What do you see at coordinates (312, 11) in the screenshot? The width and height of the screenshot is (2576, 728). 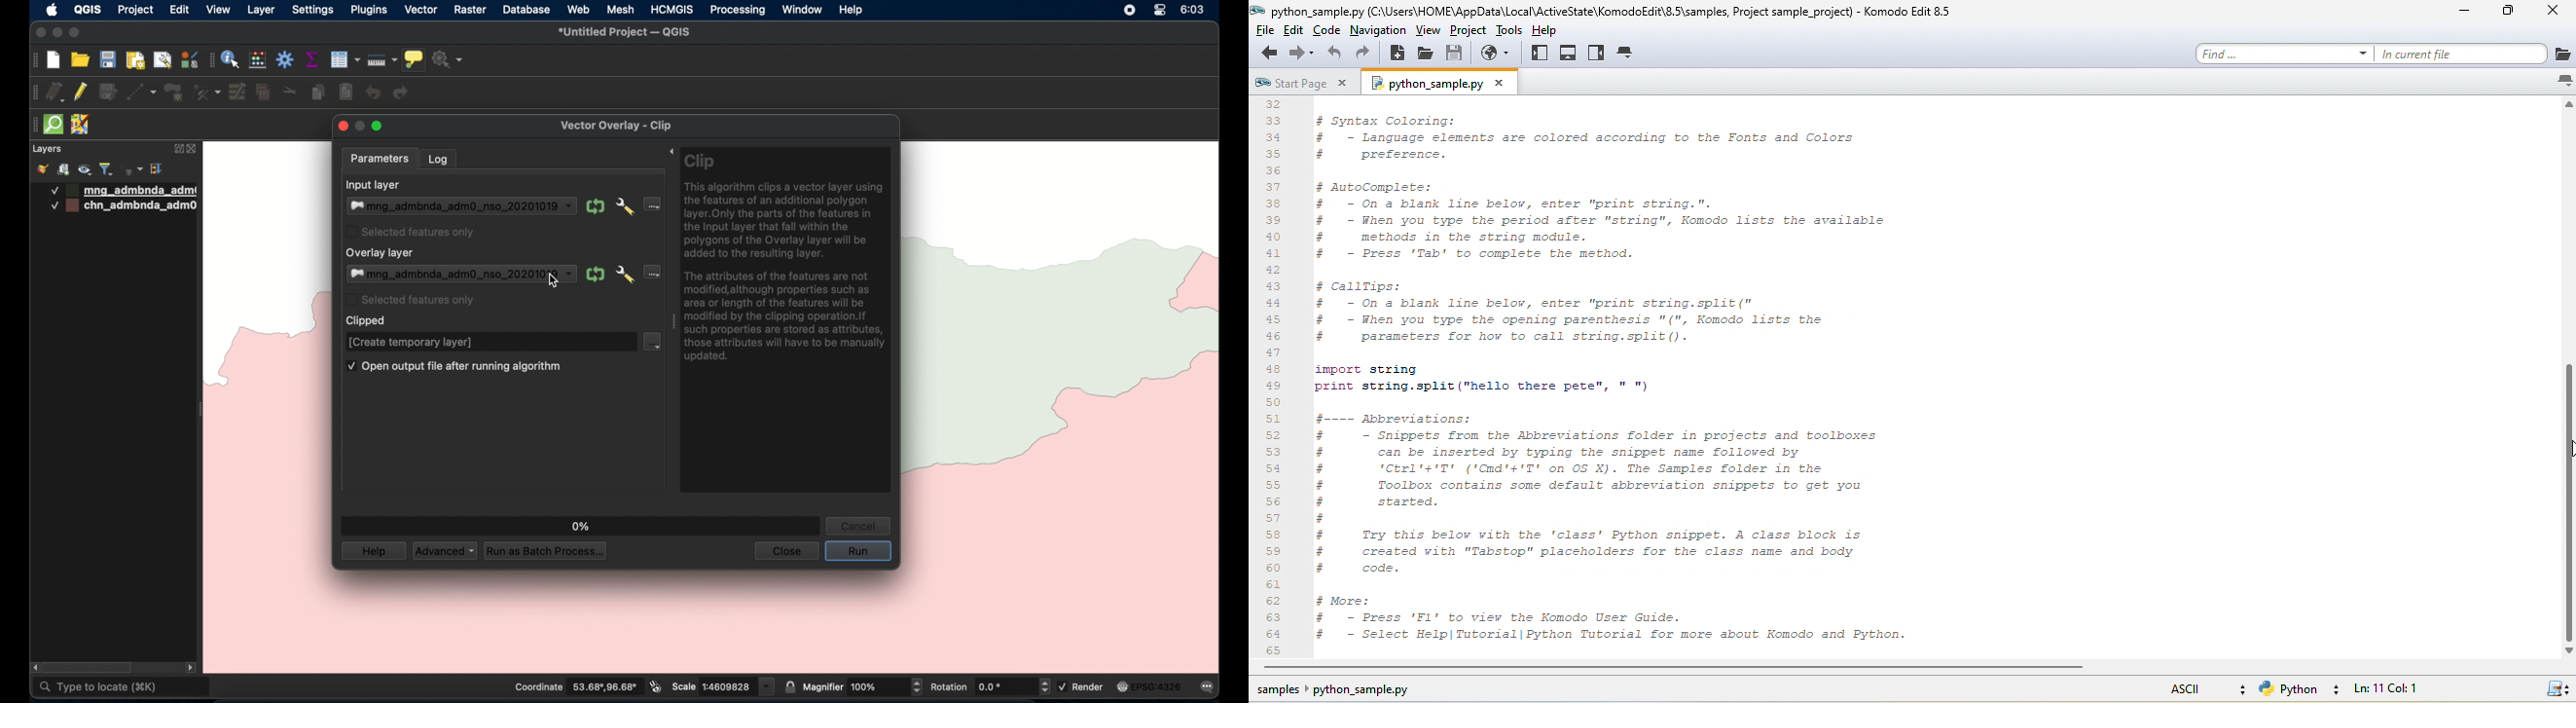 I see `settings` at bounding box center [312, 11].